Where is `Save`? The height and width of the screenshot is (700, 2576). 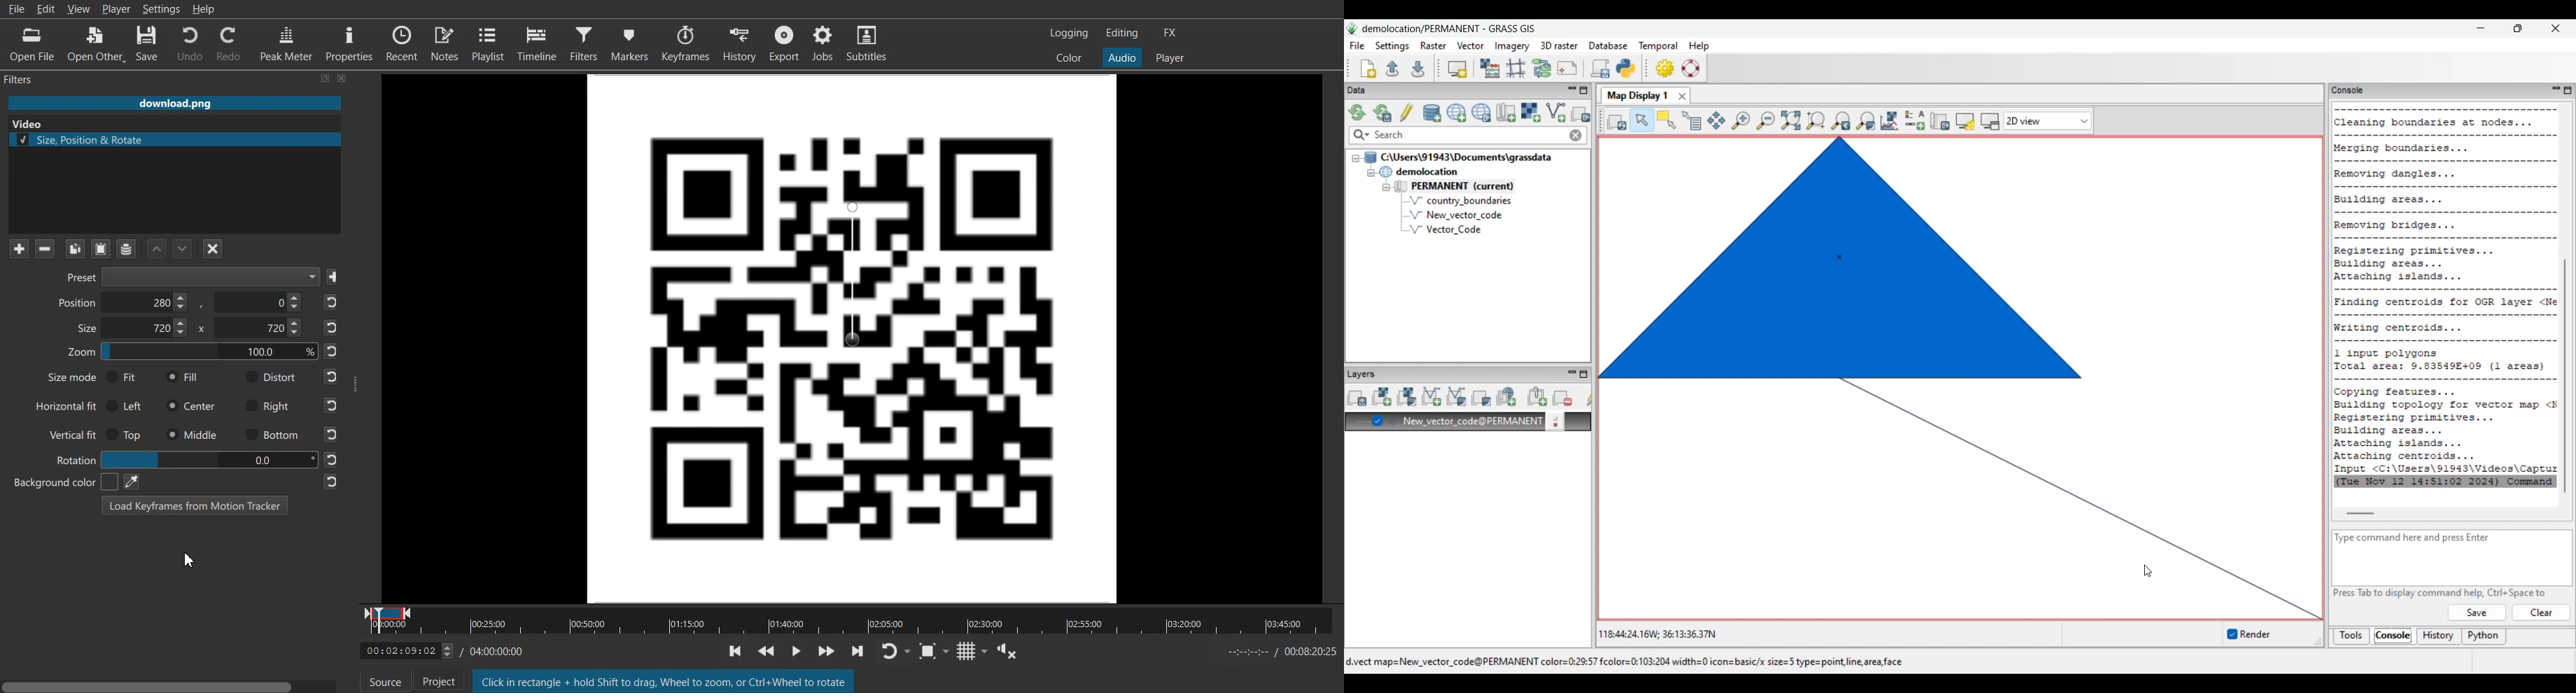
Save is located at coordinates (335, 277).